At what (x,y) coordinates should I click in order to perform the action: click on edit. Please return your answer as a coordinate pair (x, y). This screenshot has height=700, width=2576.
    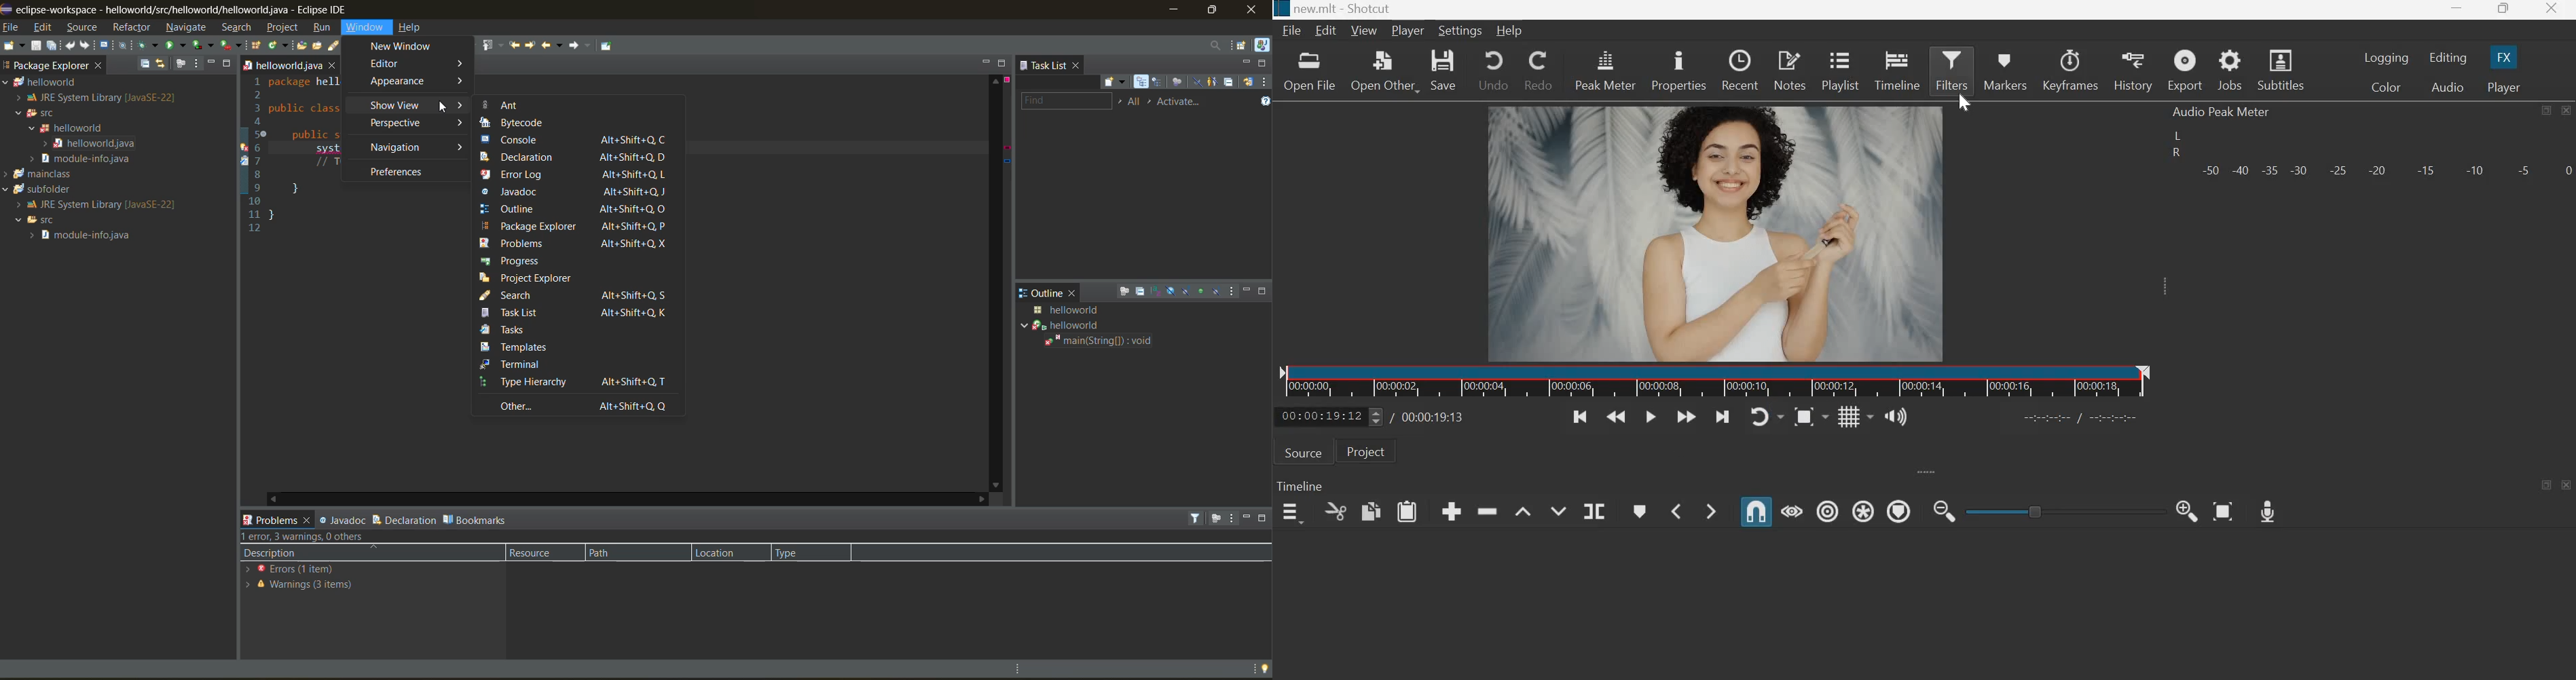
    Looking at the image, I should click on (44, 27).